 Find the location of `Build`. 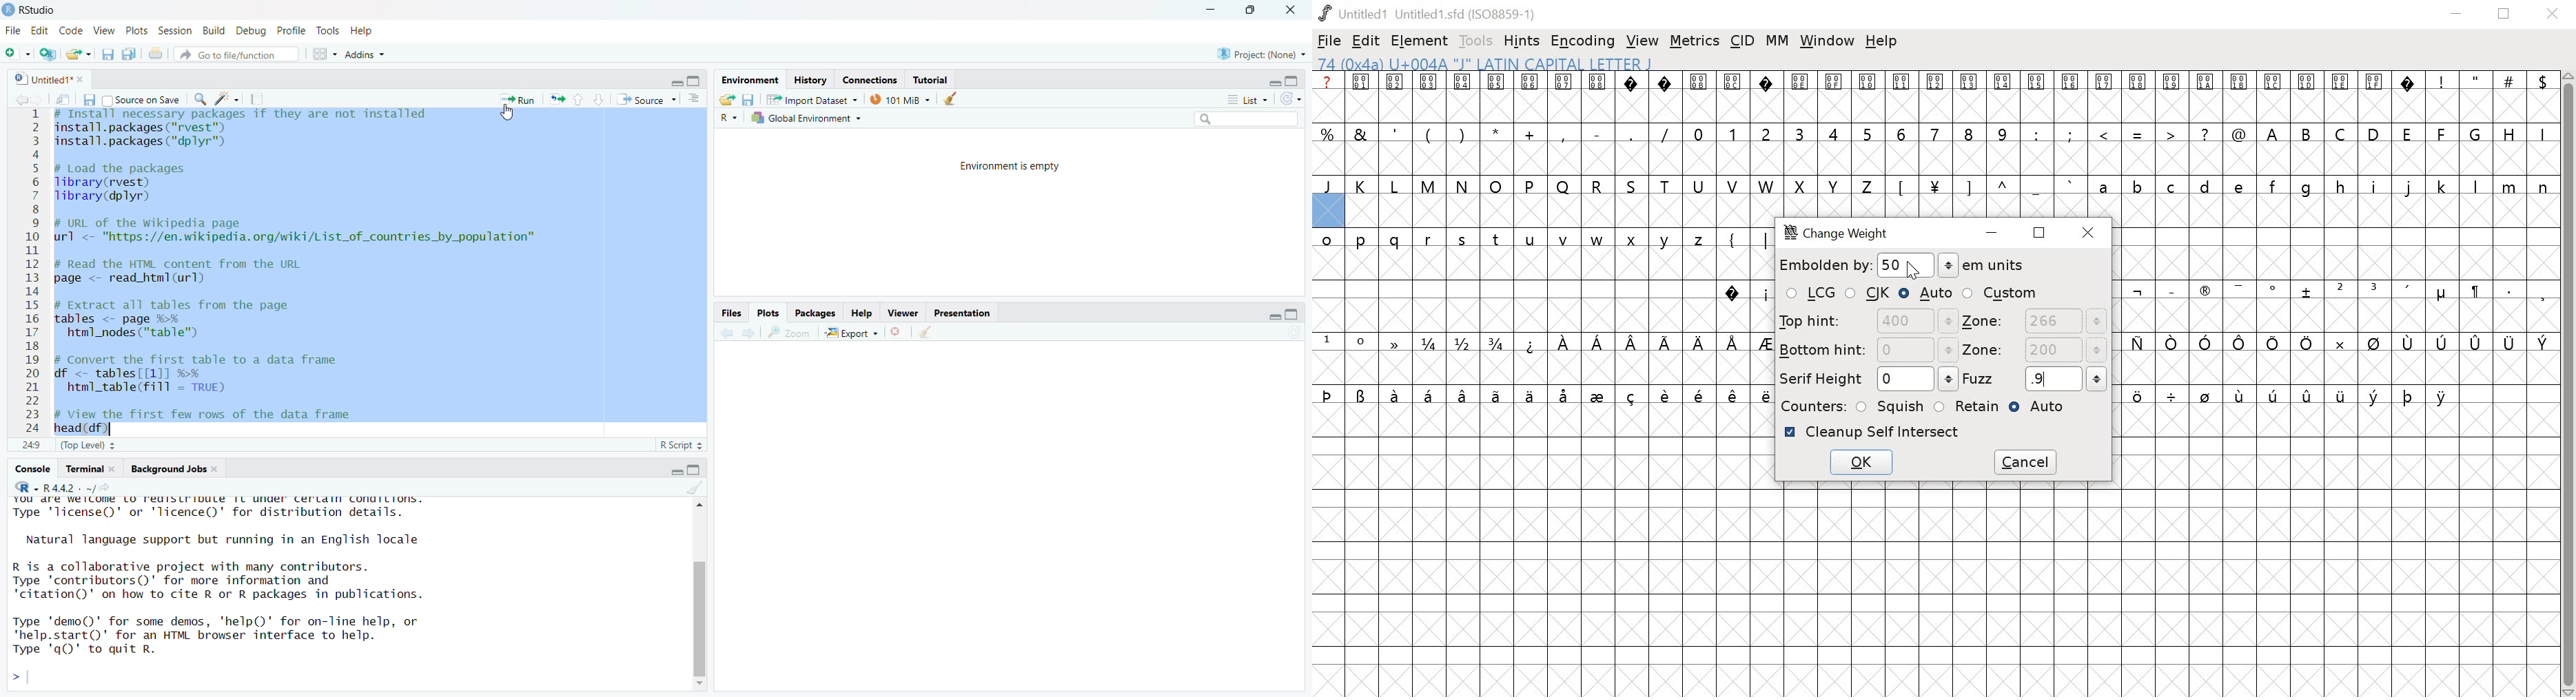

Build is located at coordinates (215, 31).